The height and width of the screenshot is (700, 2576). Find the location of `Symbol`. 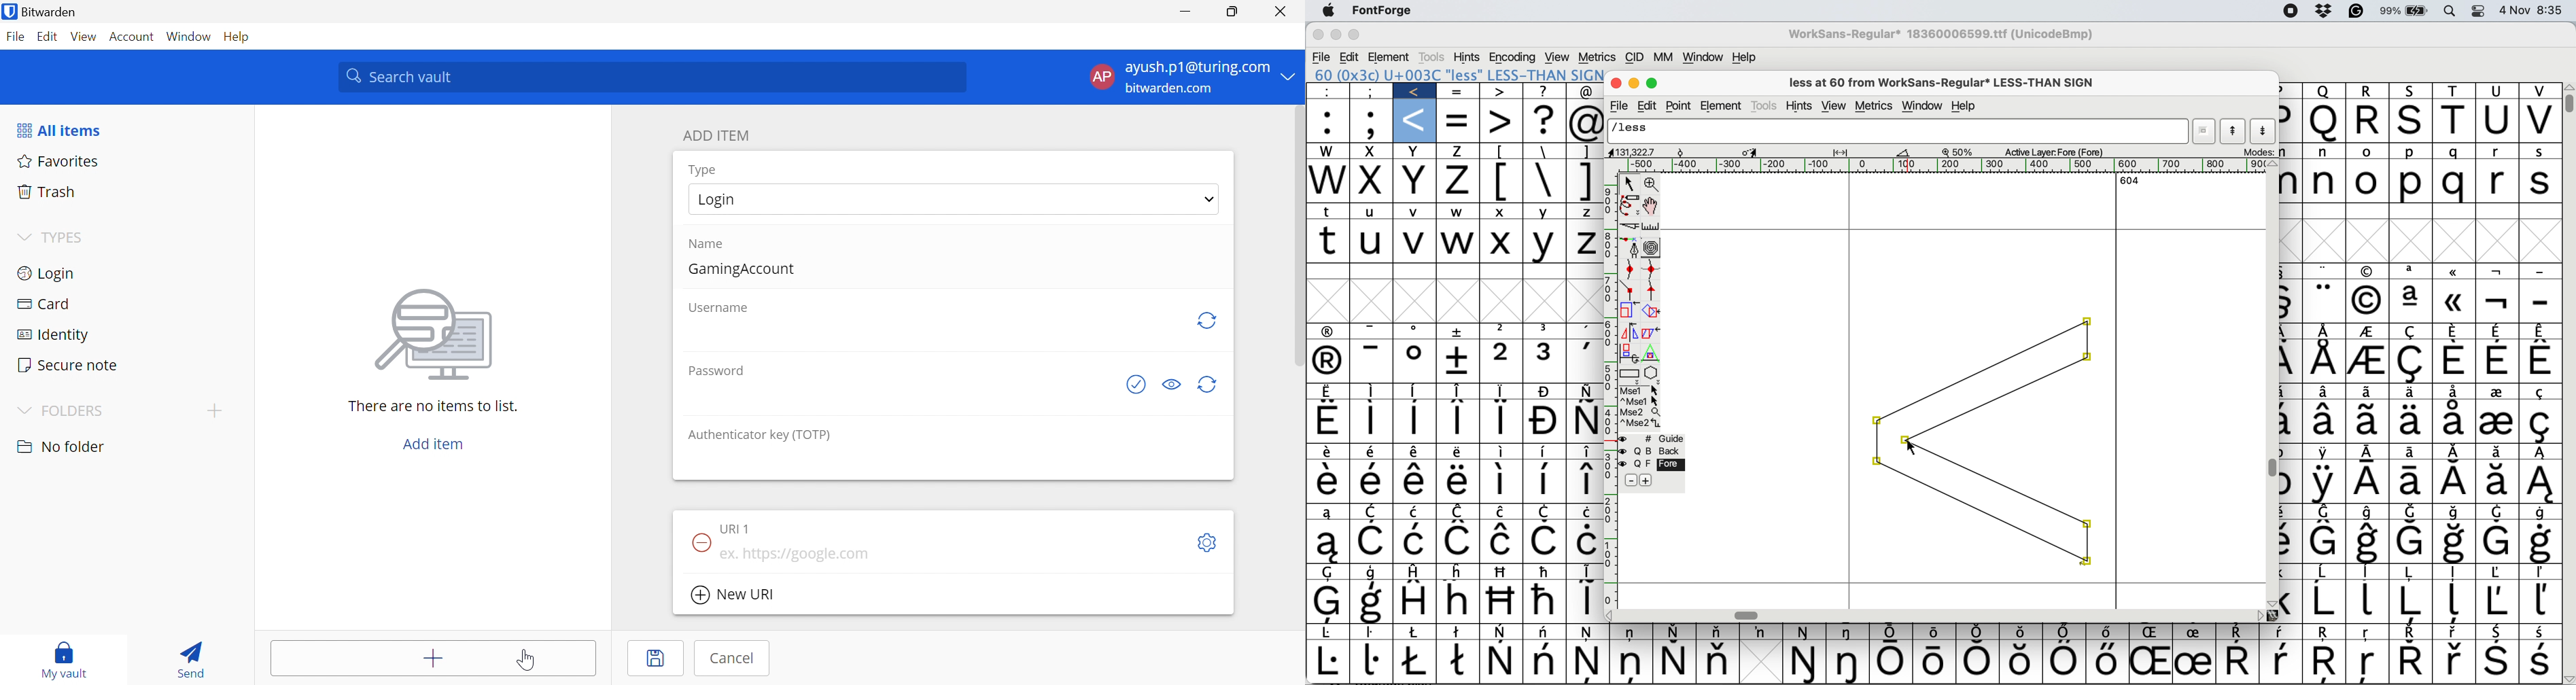

Symbol is located at coordinates (2280, 662).